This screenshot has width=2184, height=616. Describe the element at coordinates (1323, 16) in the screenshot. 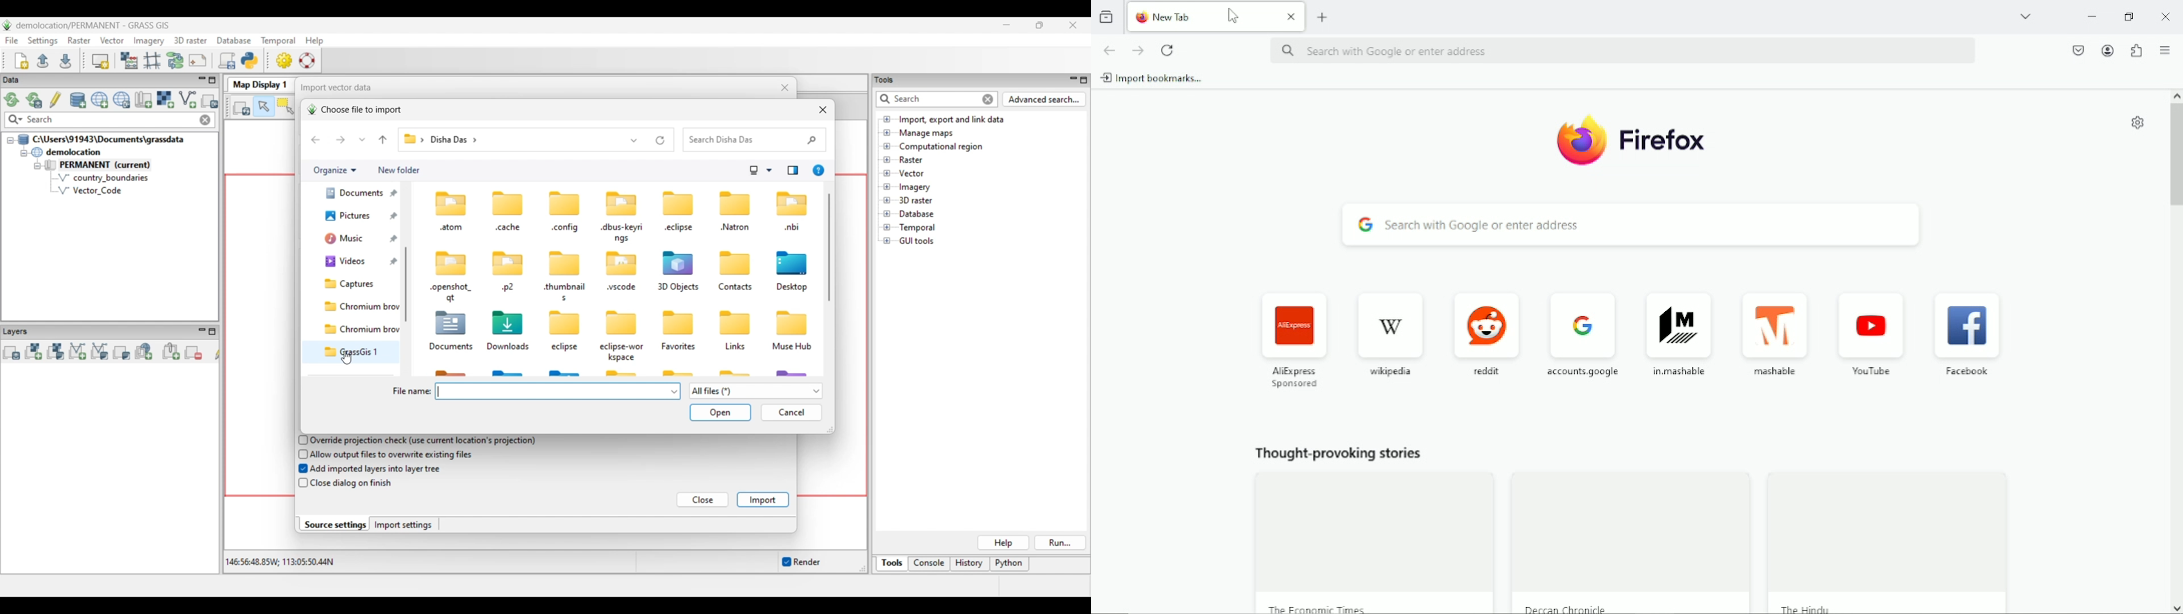

I see `New tab` at that location.